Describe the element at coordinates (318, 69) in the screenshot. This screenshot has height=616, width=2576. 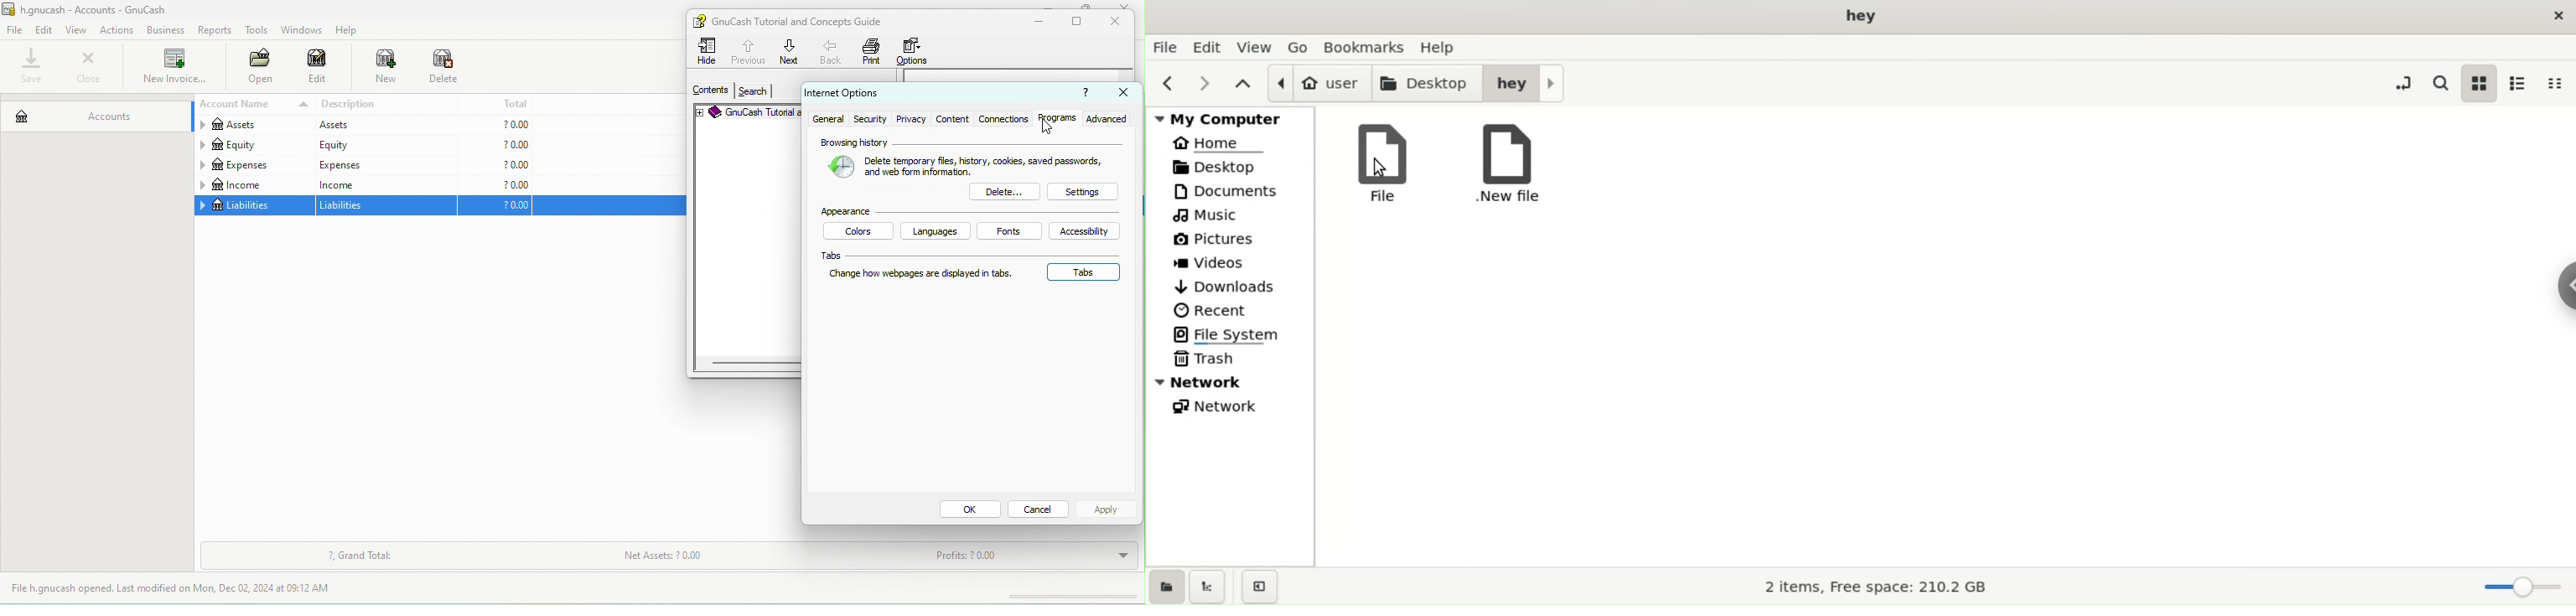
I see `edit` at that location.